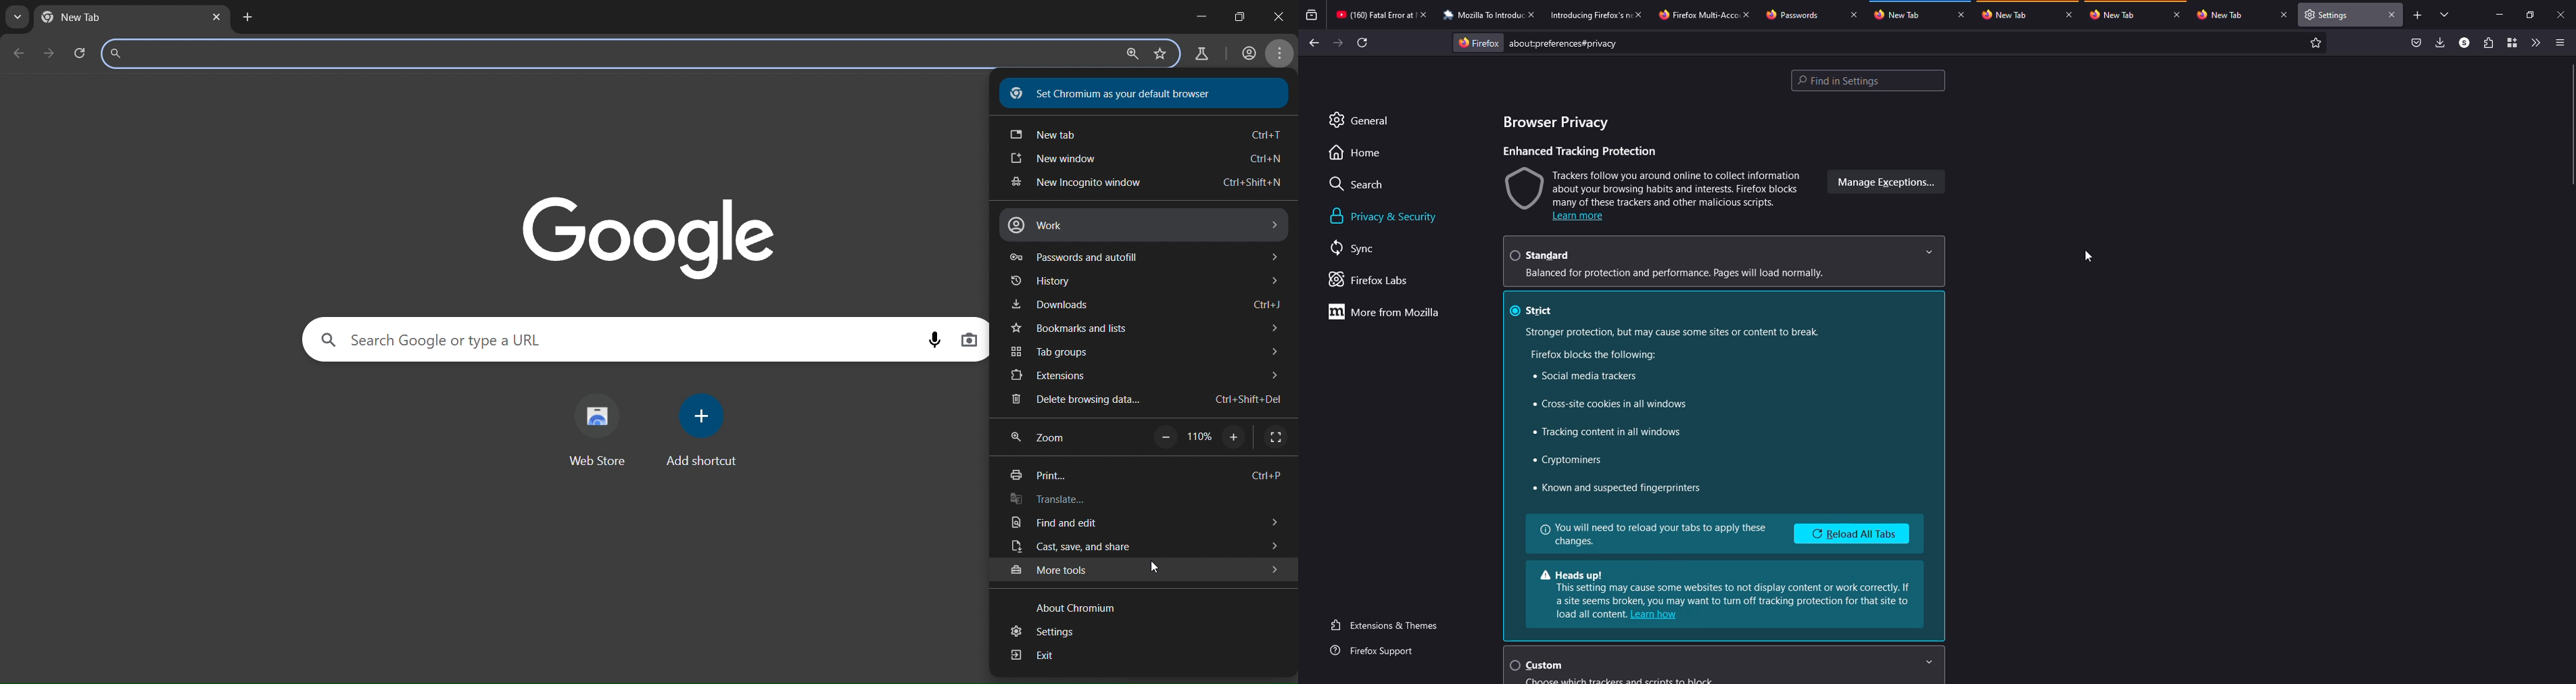  I want to click on close, so click(1852, 14).